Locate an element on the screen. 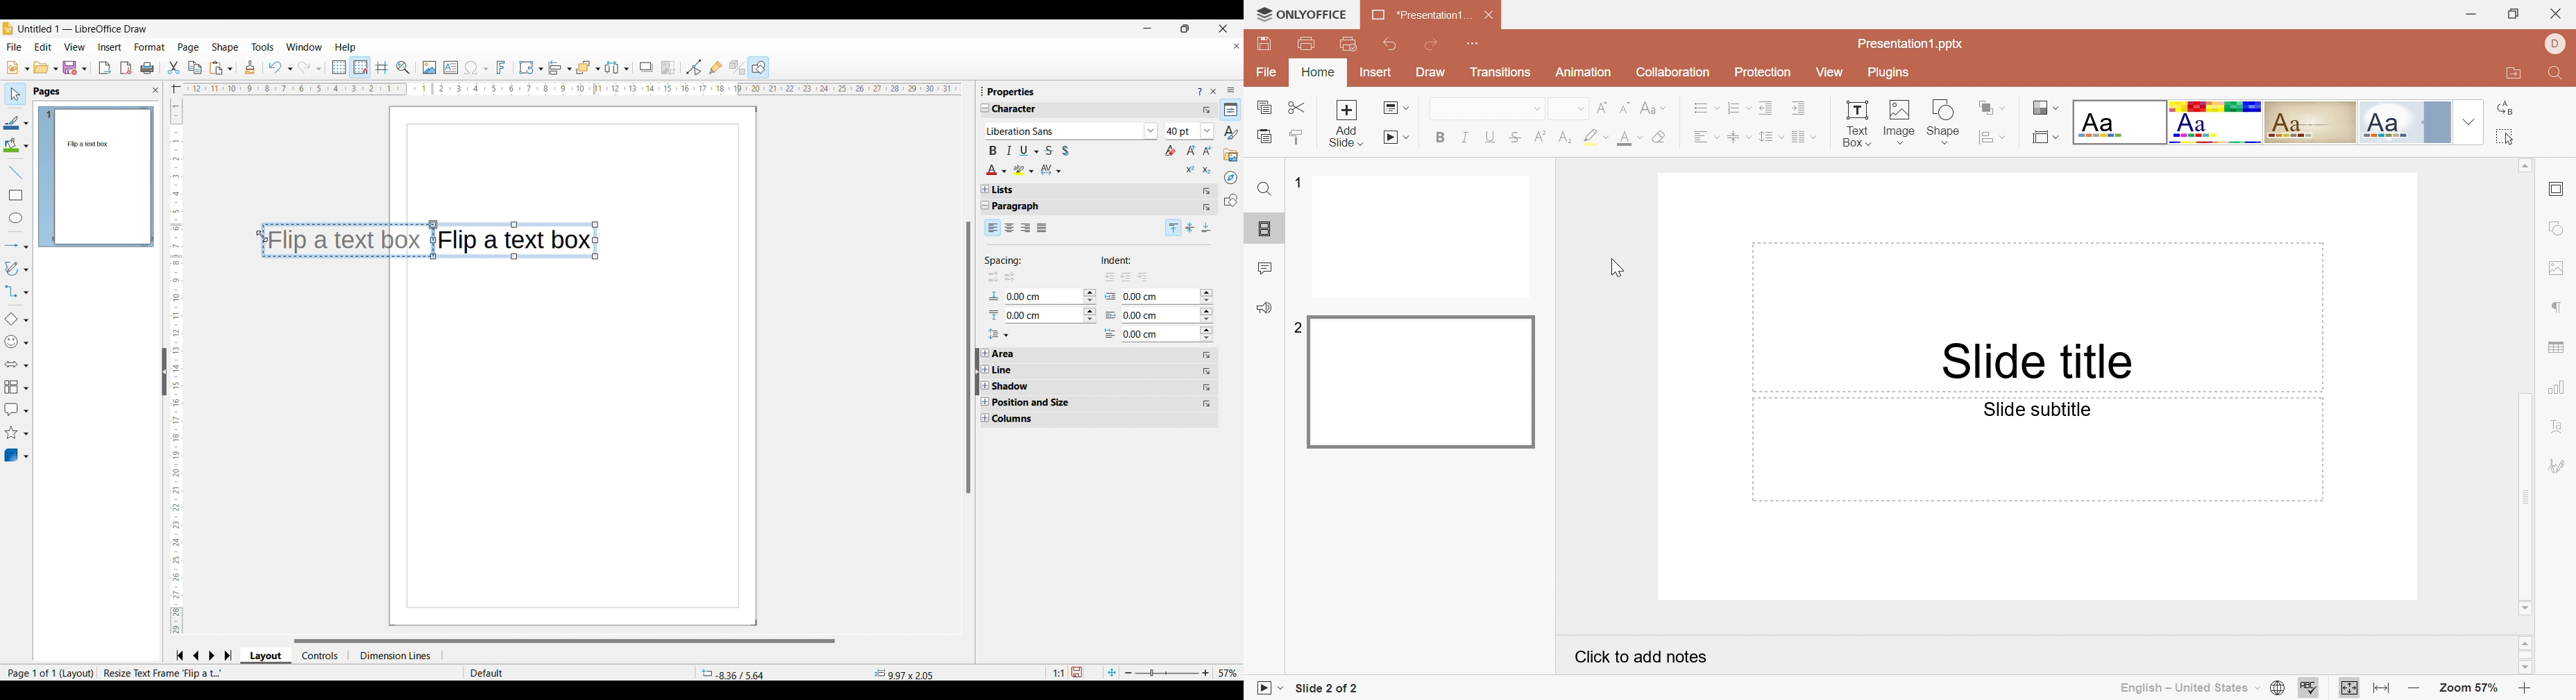  Zoom and pan is located at coordinates (404, 68).